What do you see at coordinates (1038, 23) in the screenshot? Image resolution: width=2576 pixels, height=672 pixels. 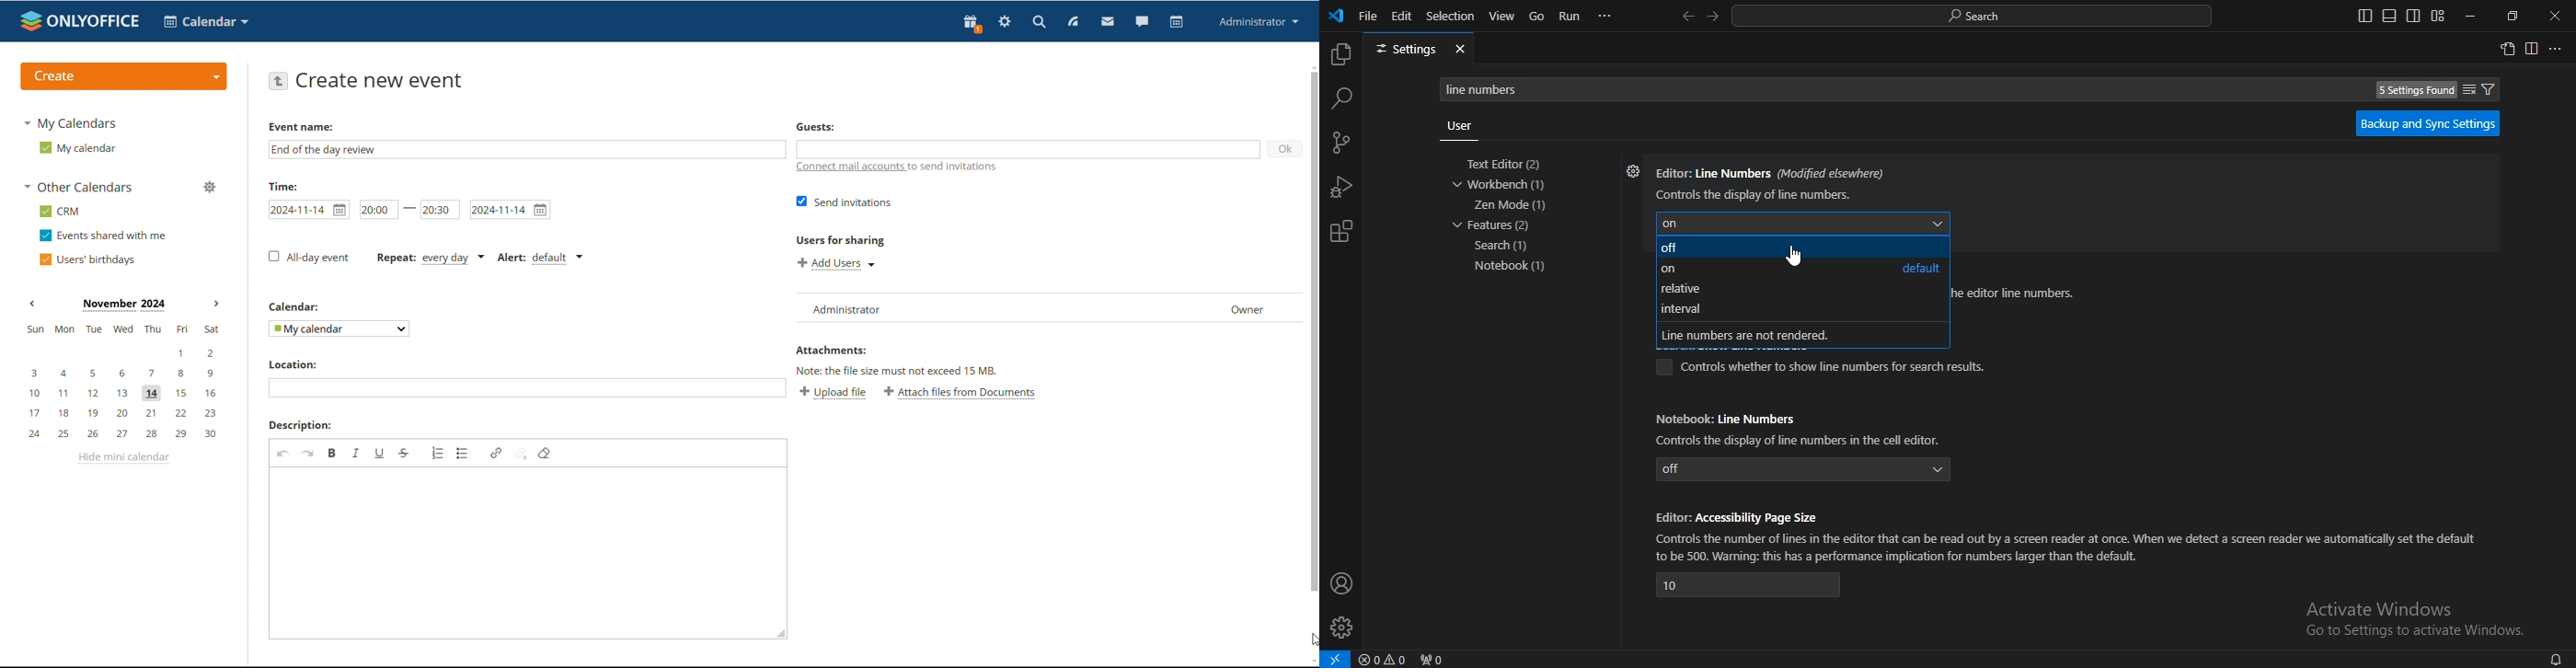 I see `search` at bounding box center [1038, 23].